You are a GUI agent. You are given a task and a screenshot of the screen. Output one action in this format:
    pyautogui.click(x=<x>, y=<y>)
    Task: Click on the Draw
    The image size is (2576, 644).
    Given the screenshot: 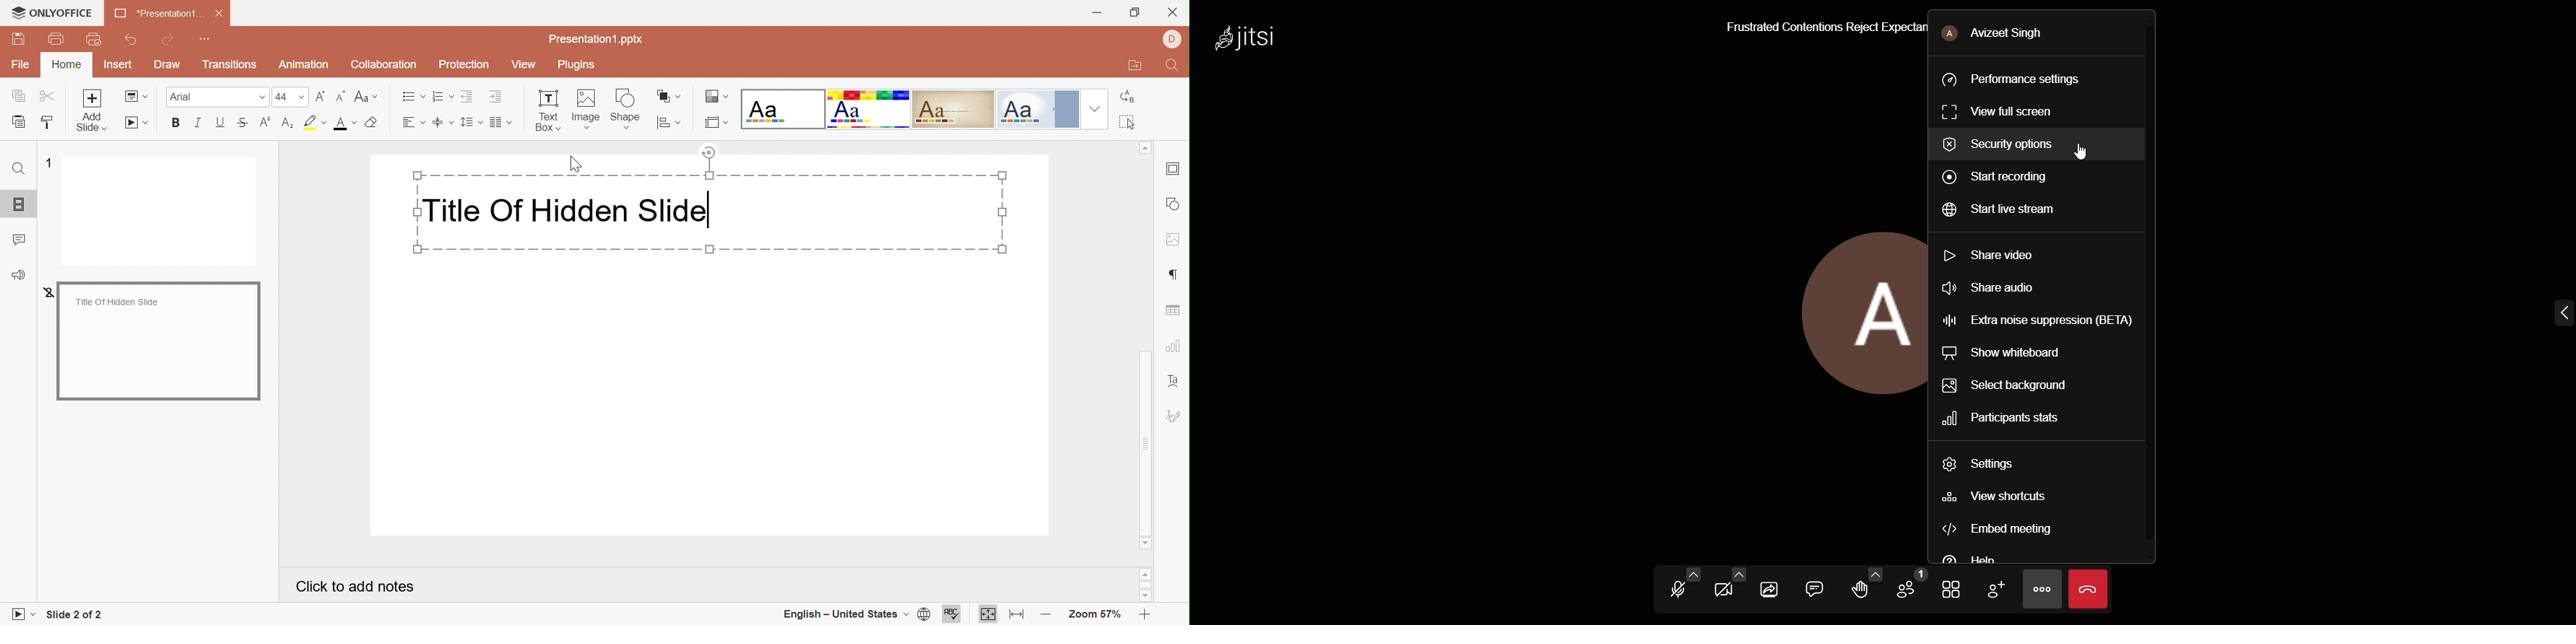 What is the action you would take?
    pyautogui.click(x=166, y=64)
    